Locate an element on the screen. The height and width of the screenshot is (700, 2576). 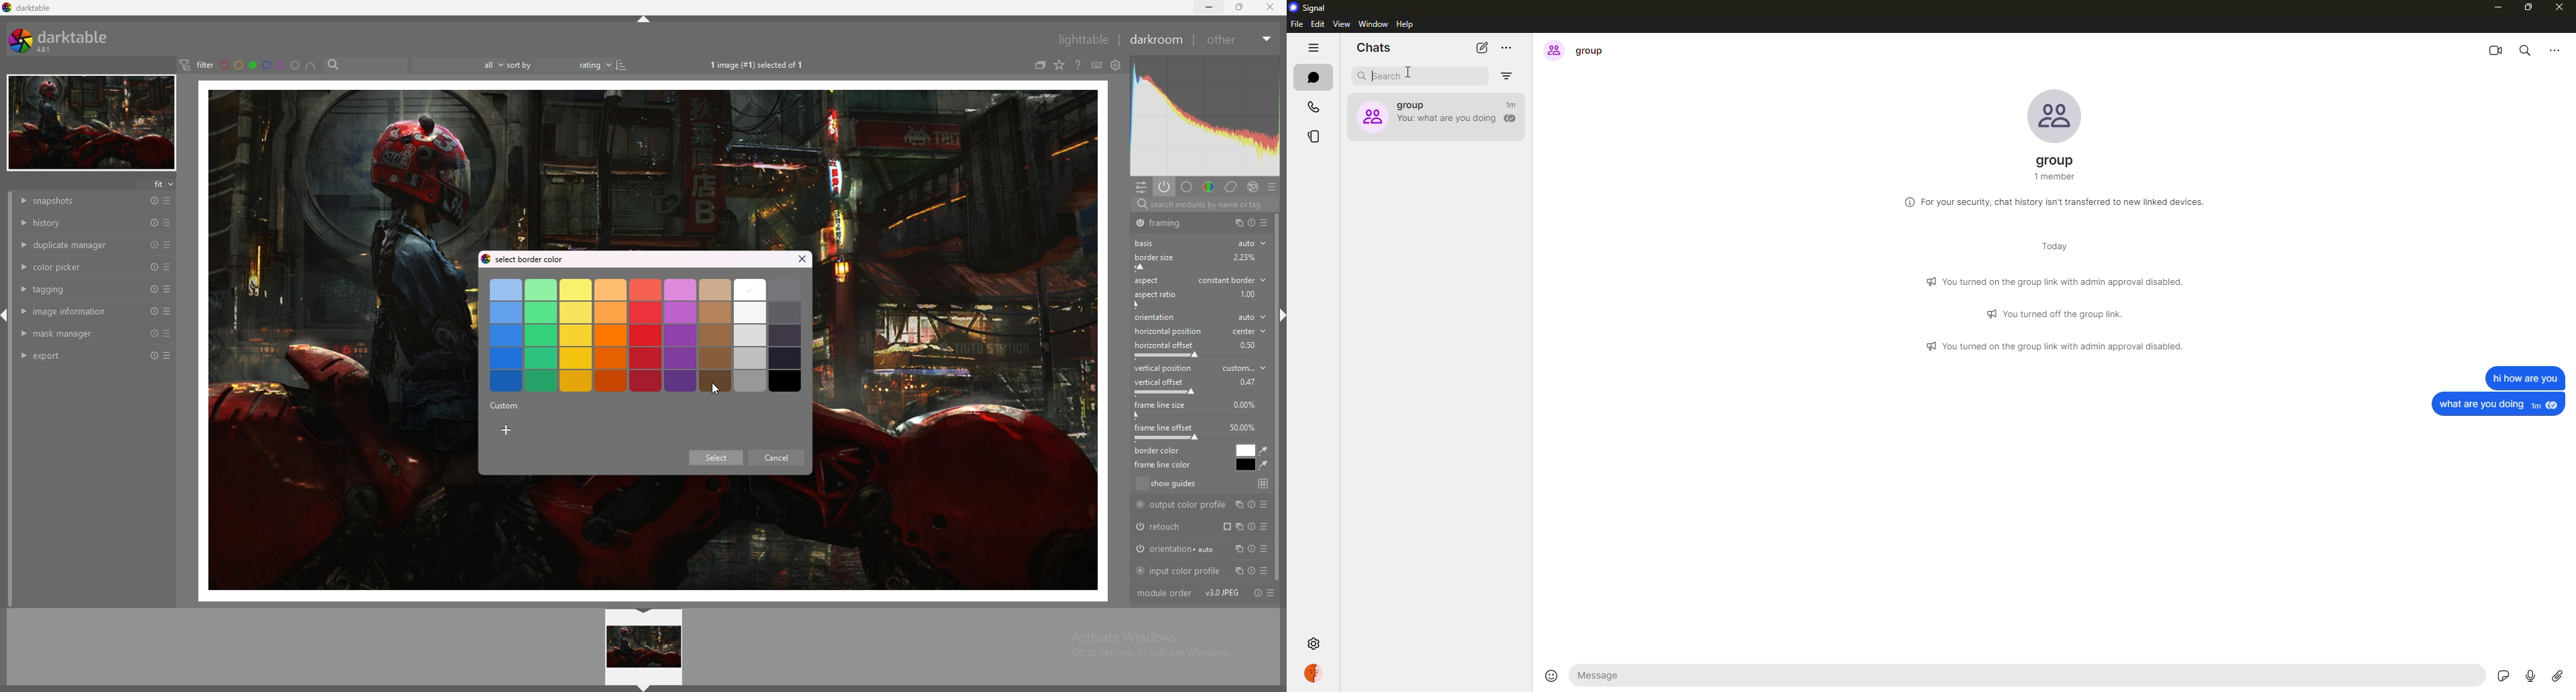
image information is located at coordinates (80, 310).